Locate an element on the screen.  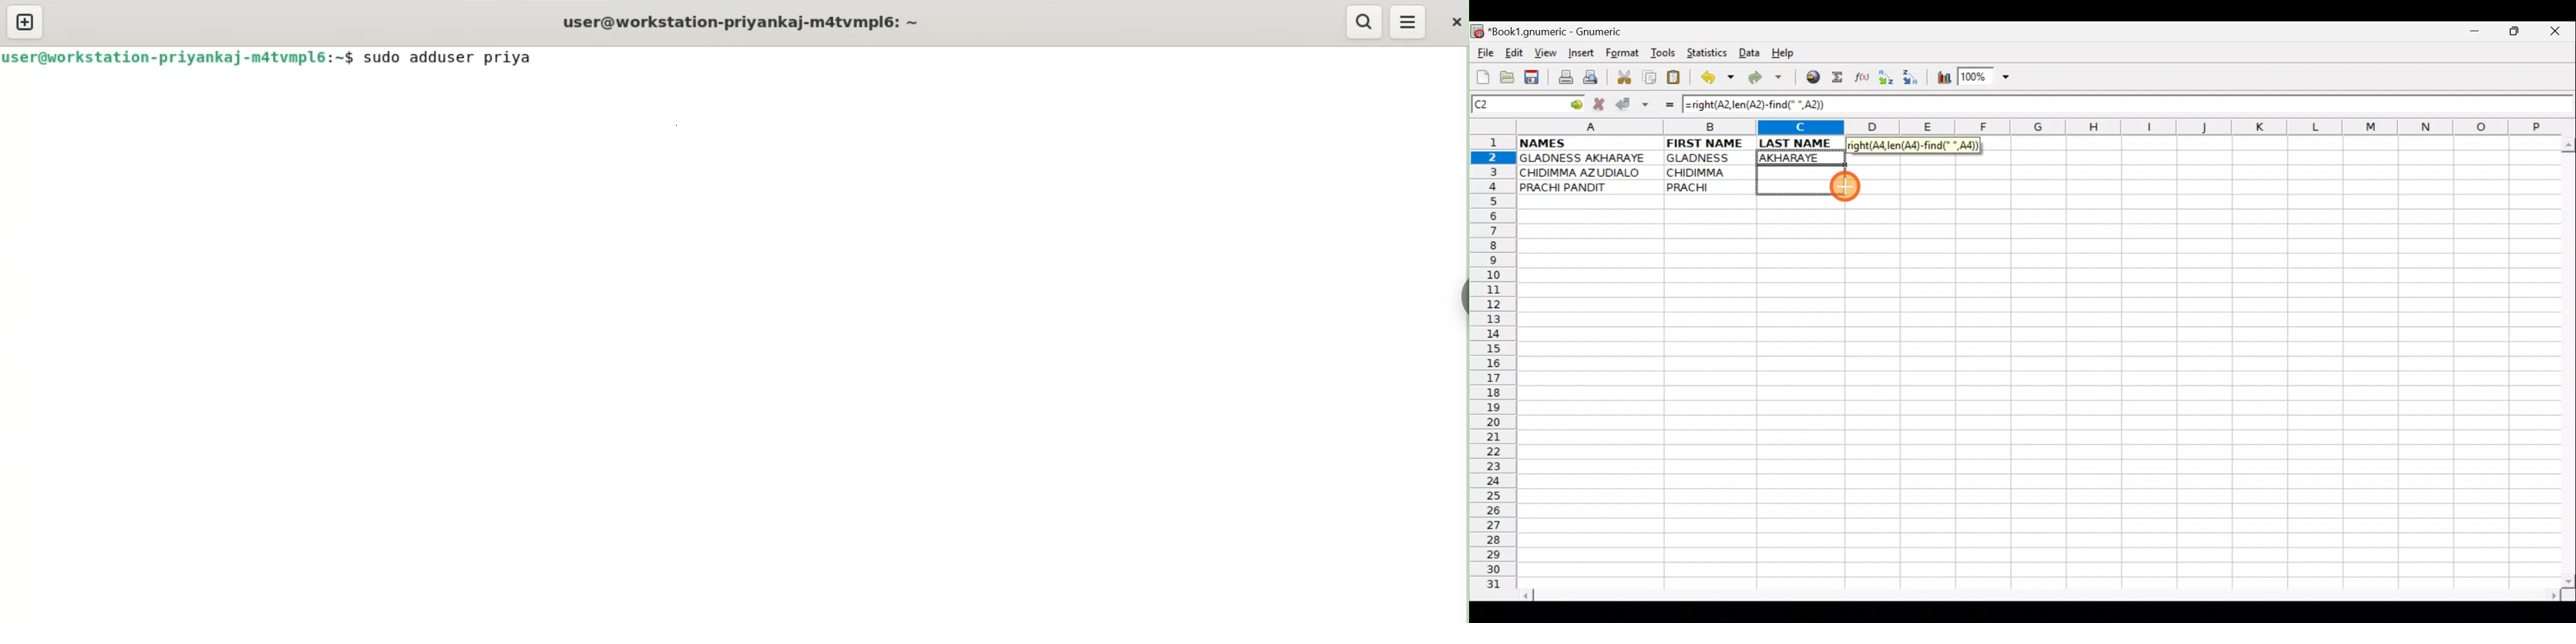
Open a file is located at coordinates (1510, 76).